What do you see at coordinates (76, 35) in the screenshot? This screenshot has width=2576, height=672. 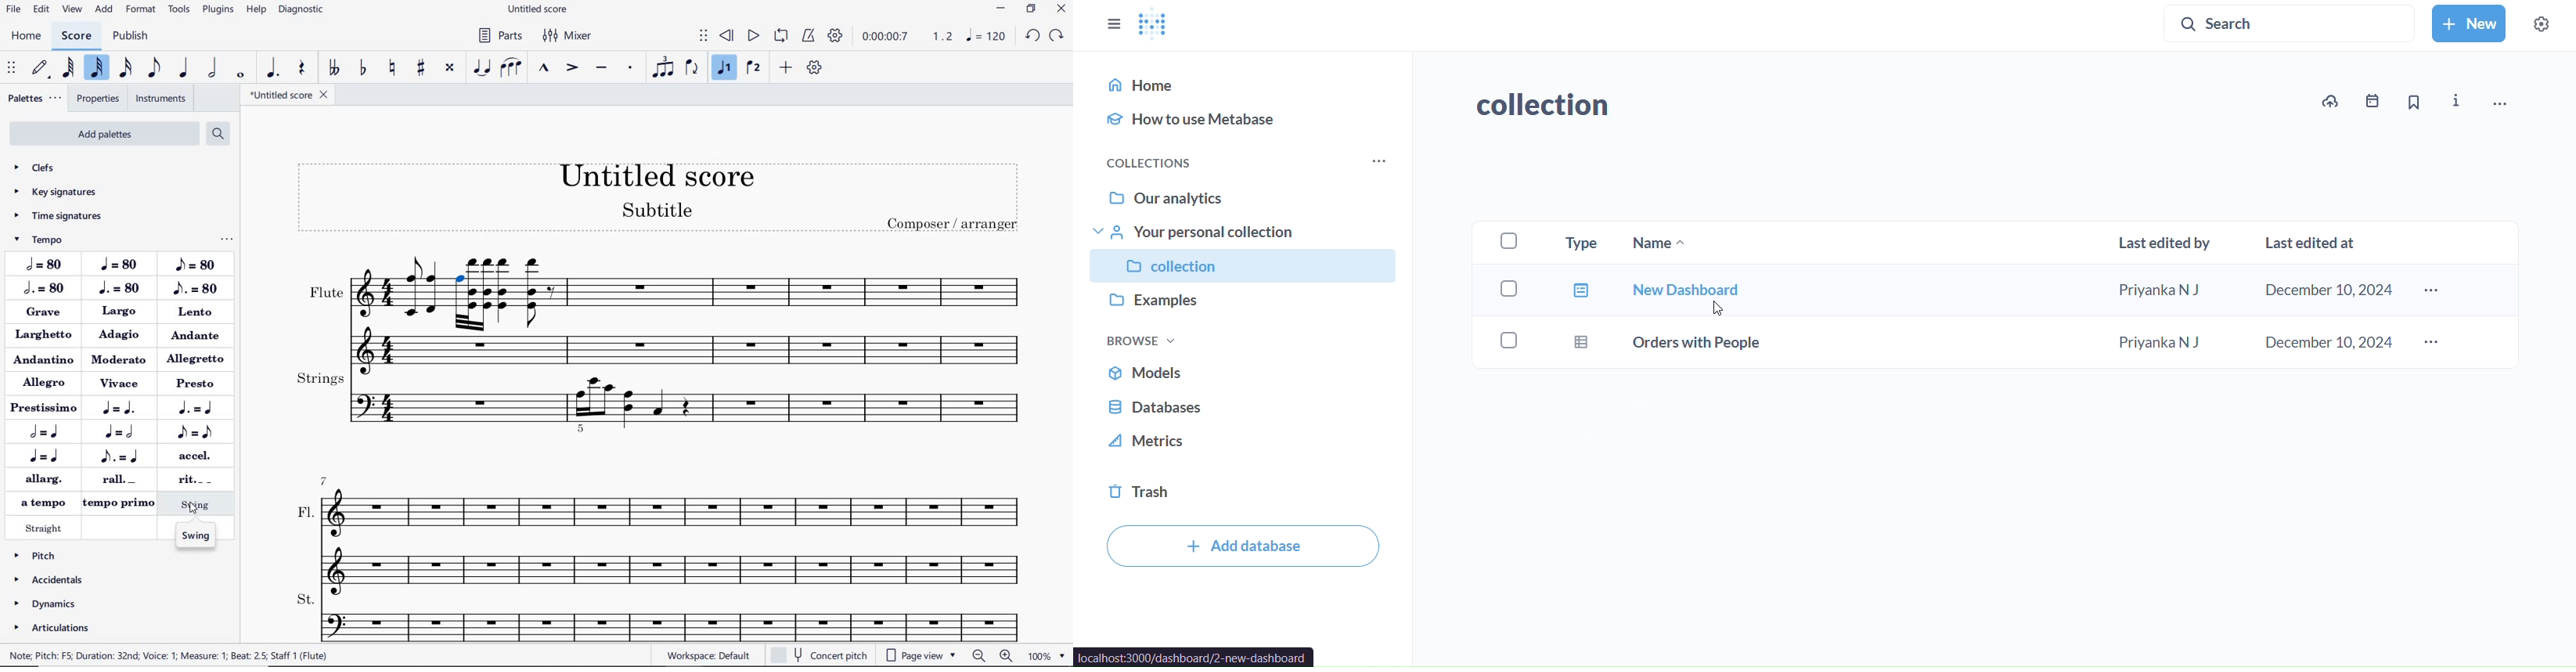 I see `score` at bounding box center [76, 35].